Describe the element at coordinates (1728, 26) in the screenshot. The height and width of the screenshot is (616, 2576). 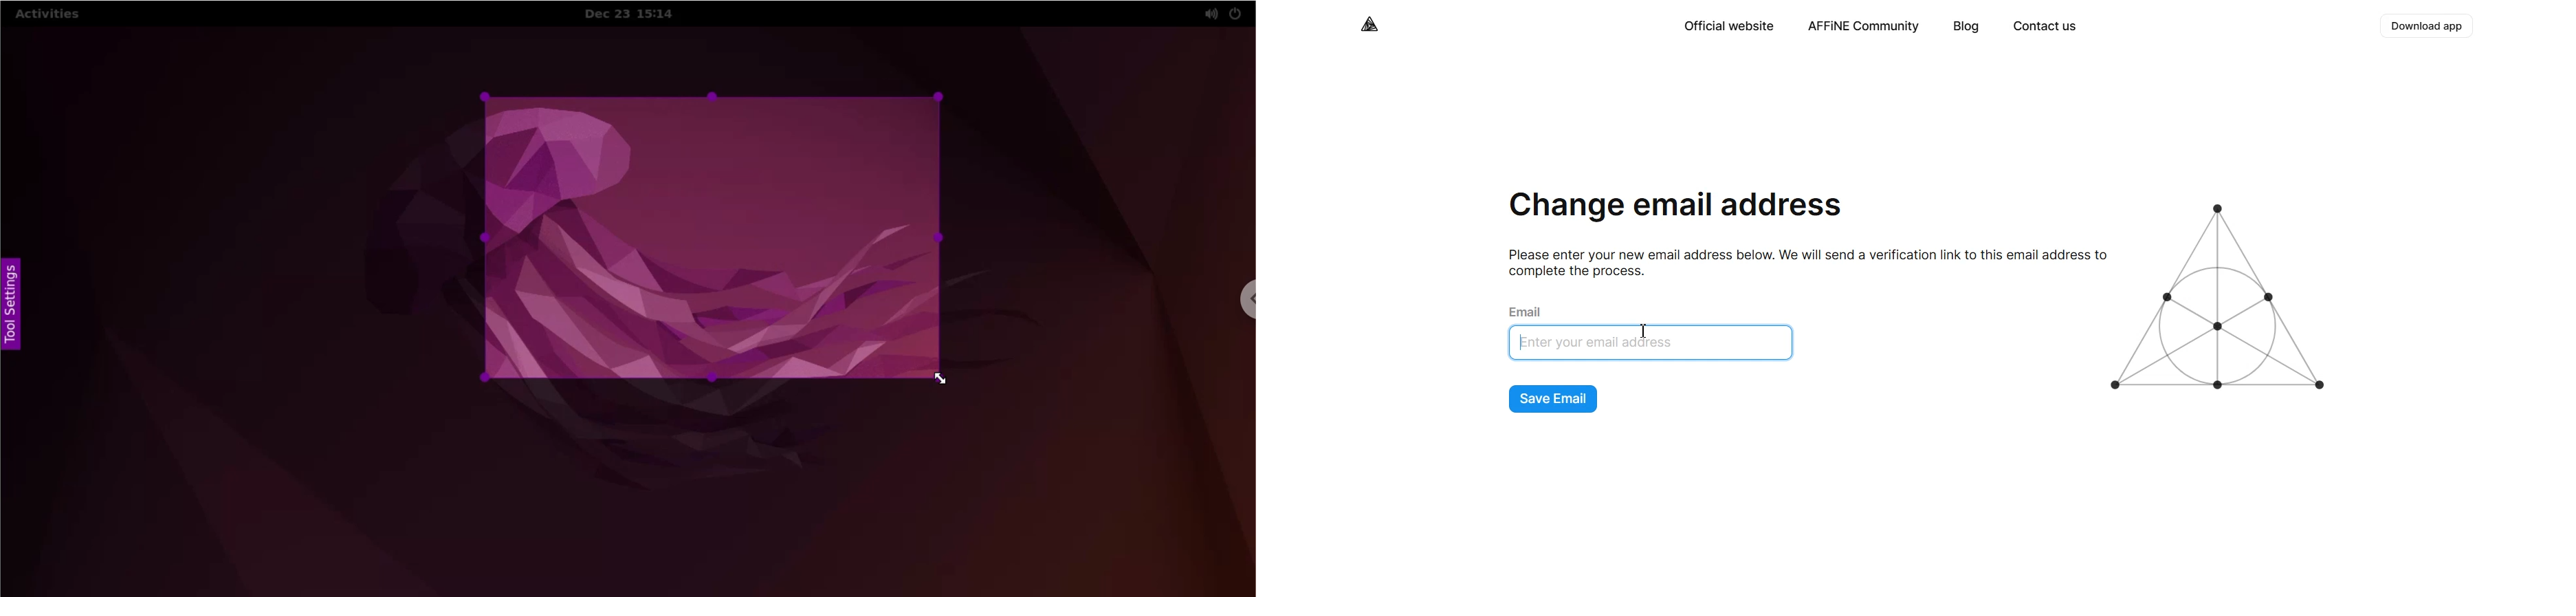
I see `Official website` at that location.